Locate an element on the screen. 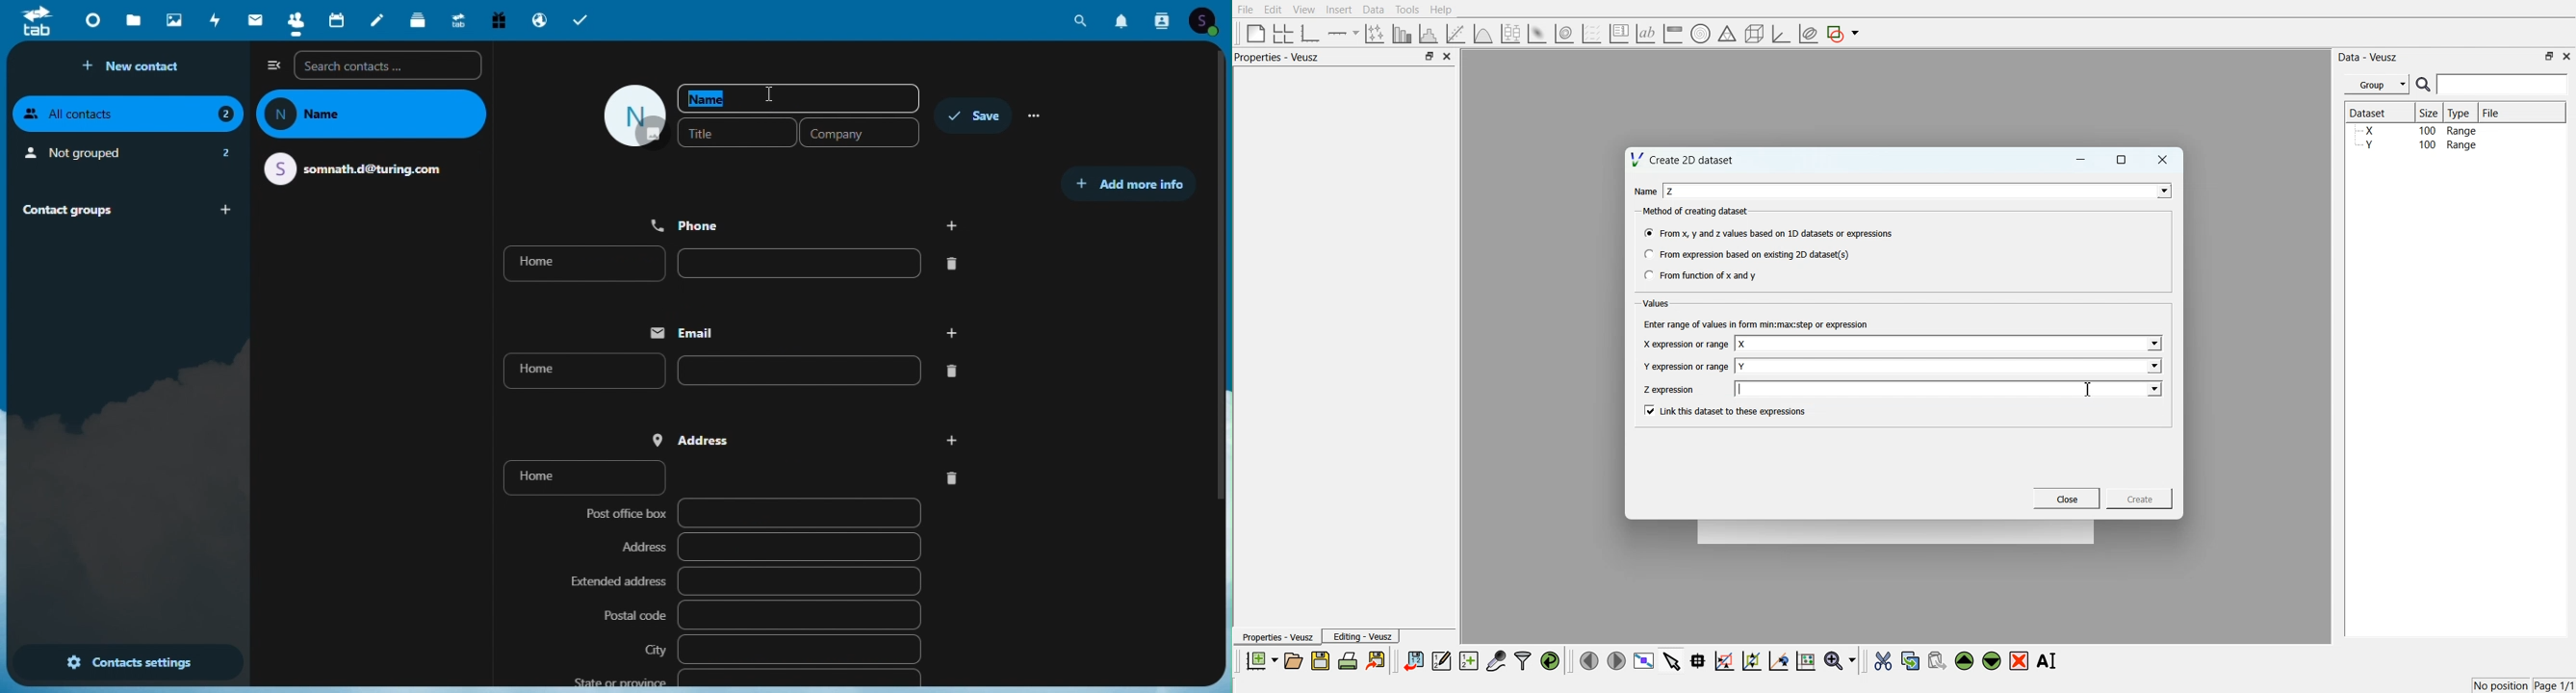 Image resolution: width=2576 pixels, height=700 pixels. Z is located at coordinates (1671, 191).